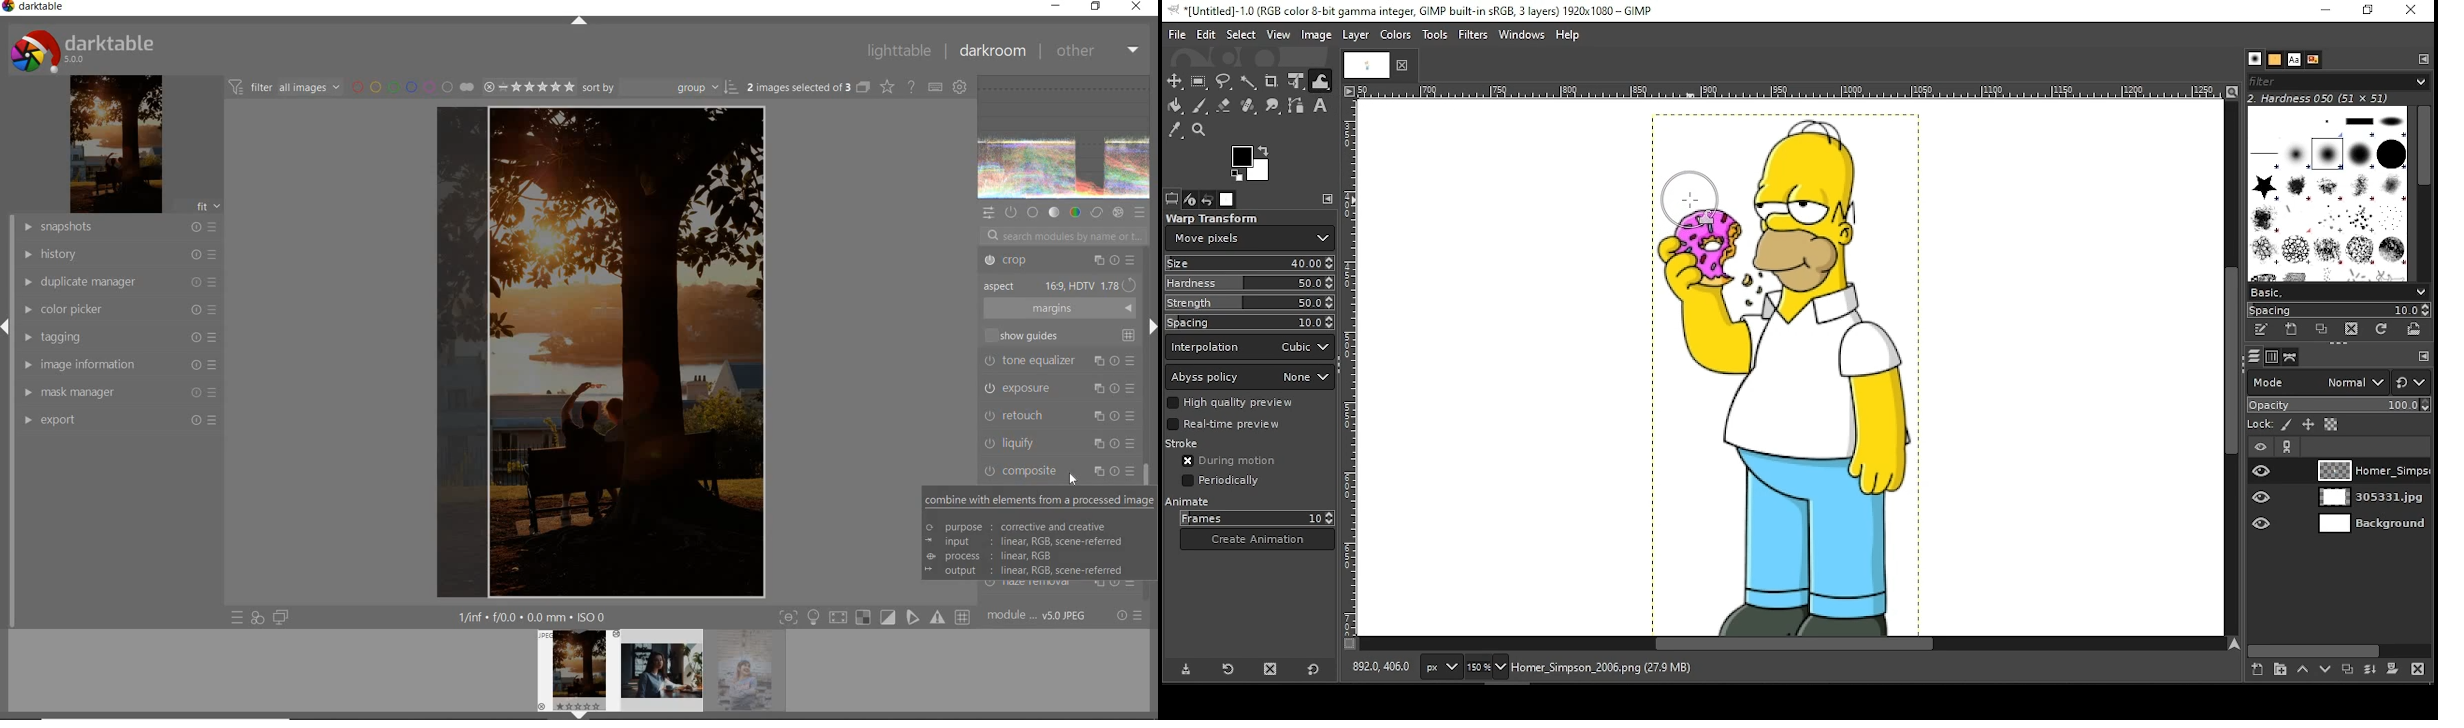 The width and height of the screenshot is (2464, 728). Describe the element at coordinates (1148, 497) in the screenshot. I see `scrollbar` at that location.